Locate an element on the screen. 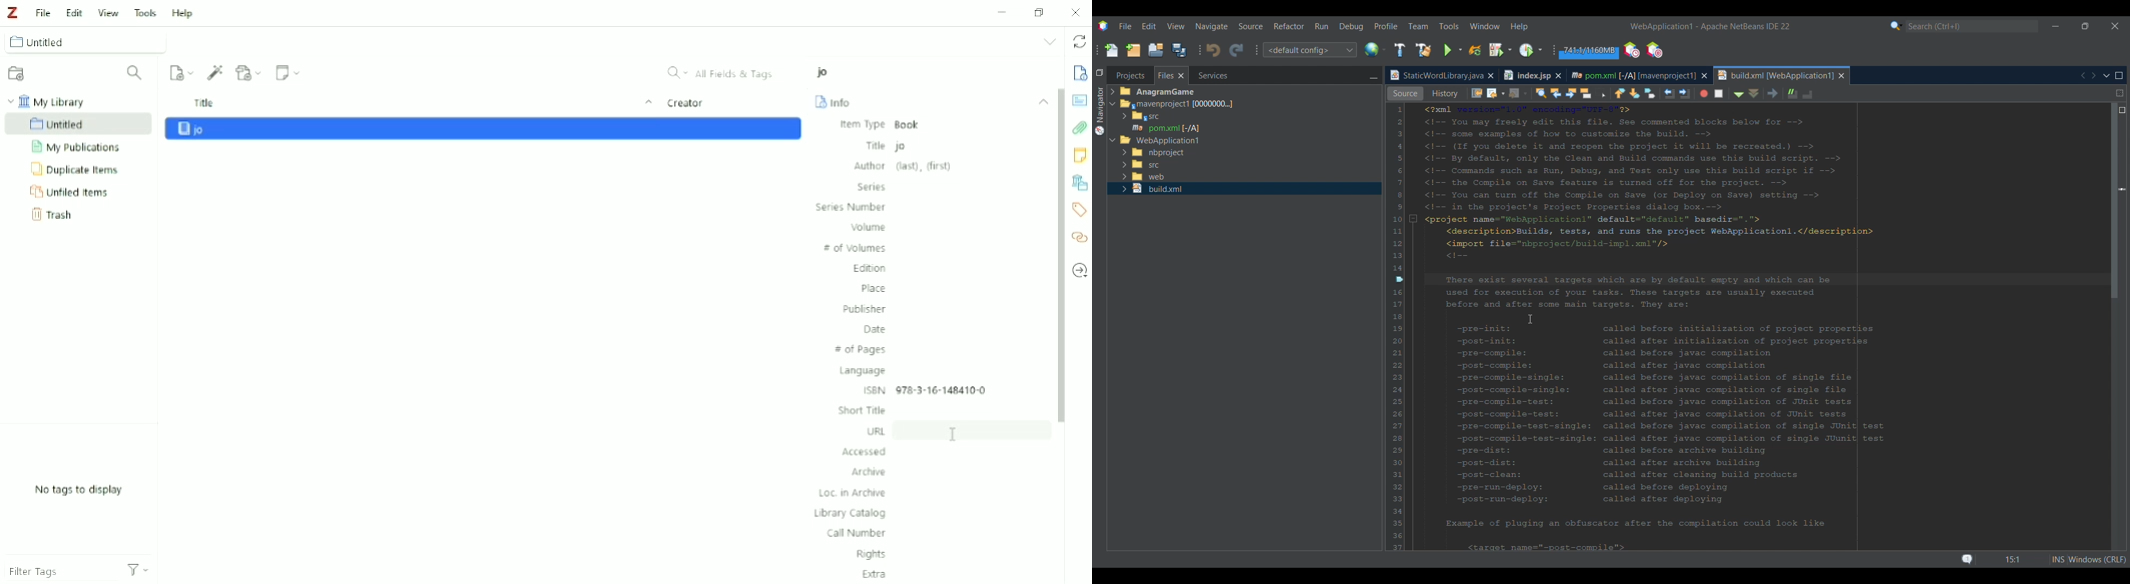  Date is located at coordinates (872, 329).